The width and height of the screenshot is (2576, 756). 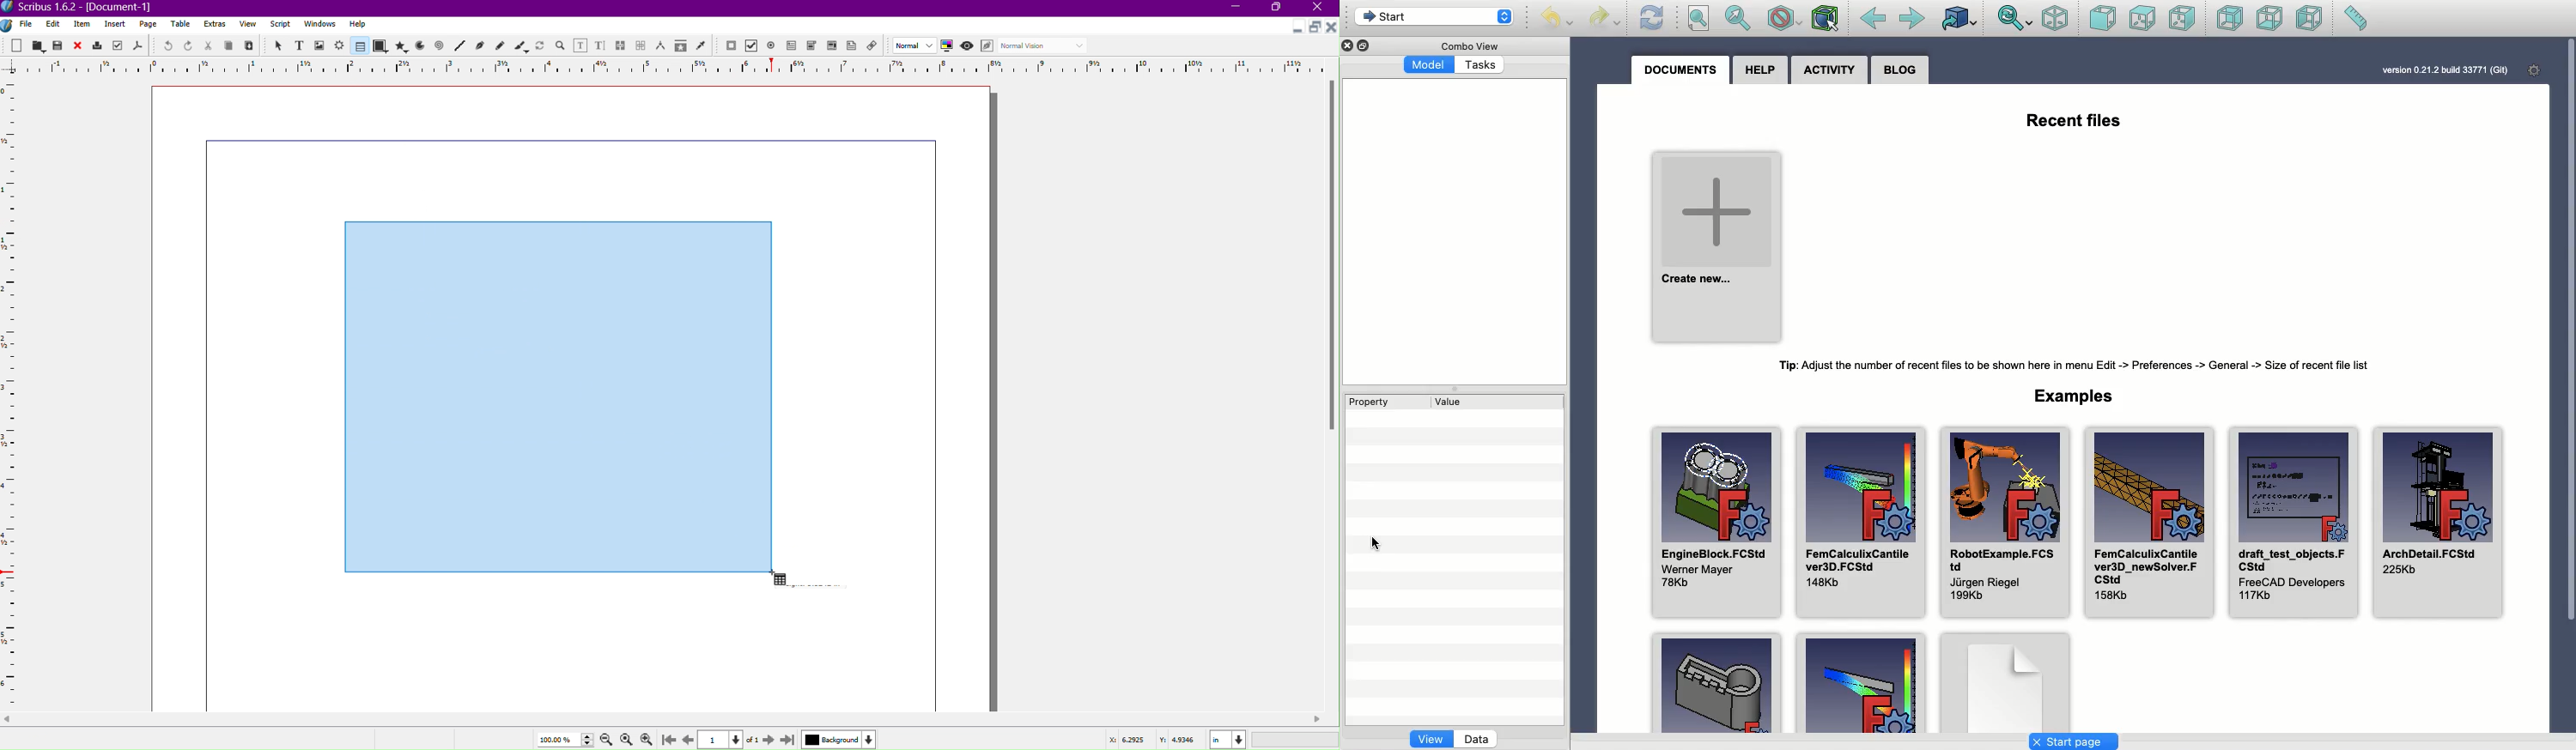 What do you see at coordinates (298, 45) in the screenshot?
I see `Text Frame` at bounding box center [298, 45].